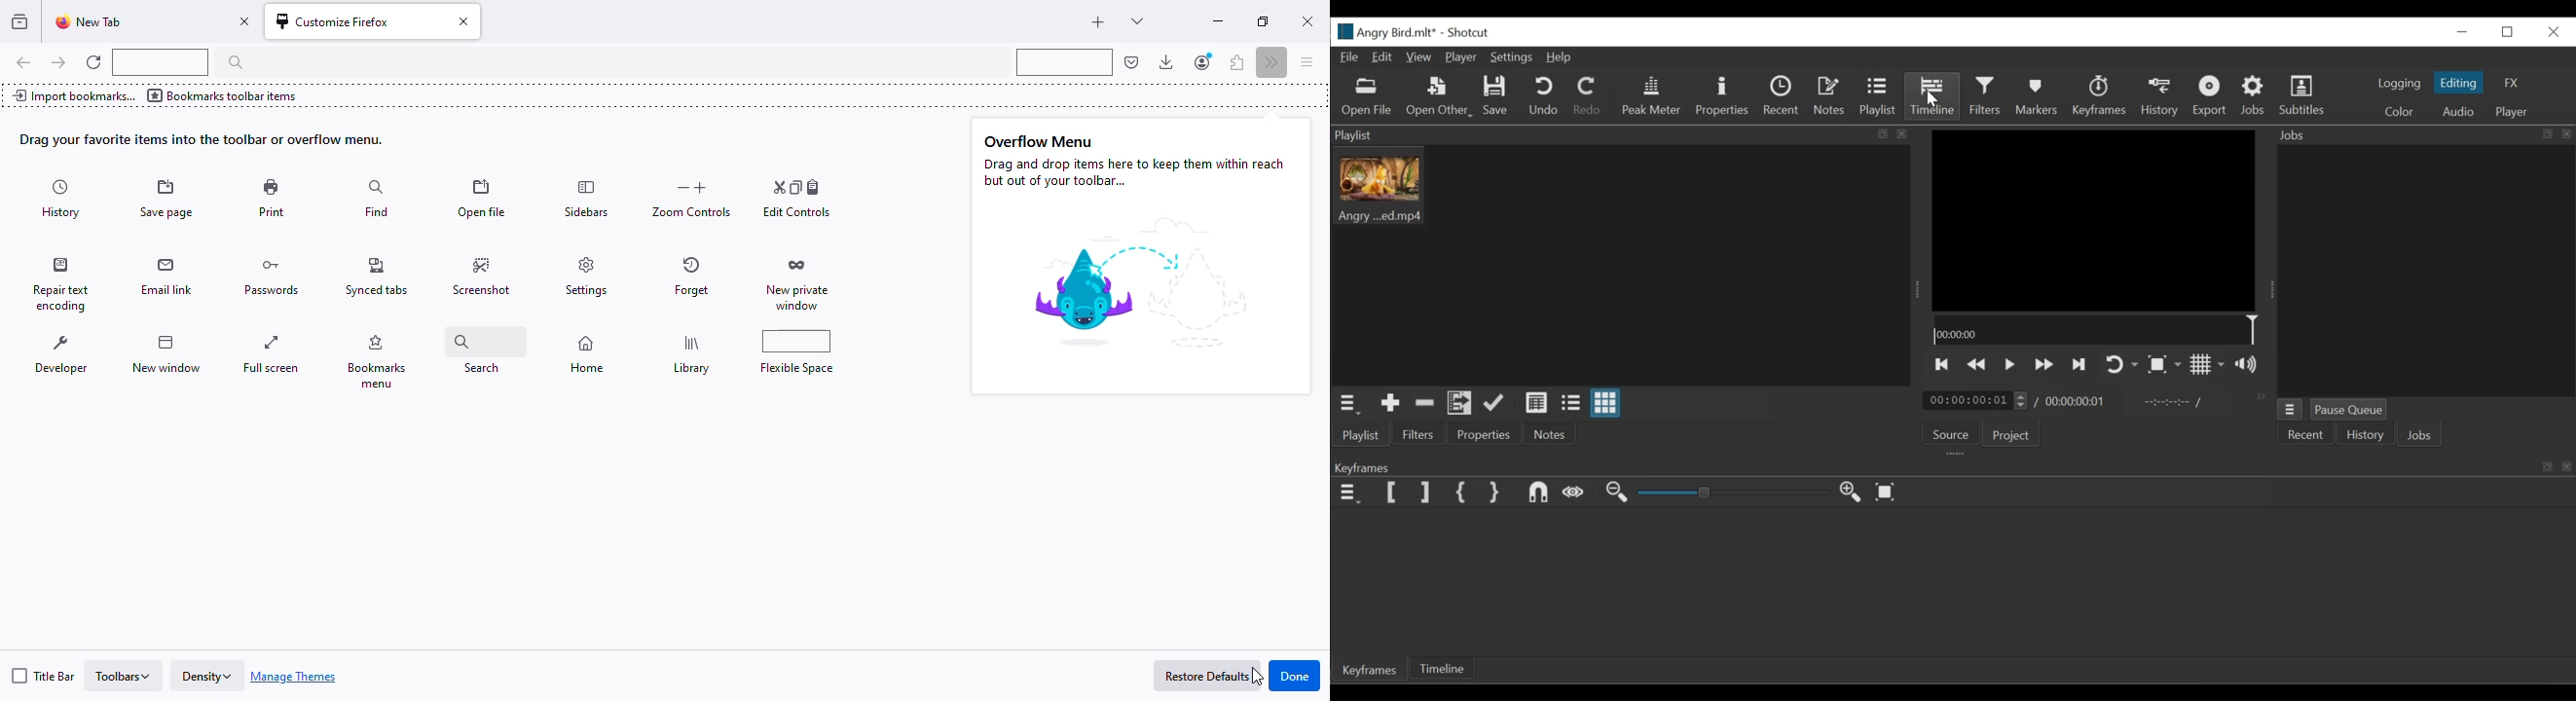 This screenshot has height=728, width=2576. I want to click on Append, so click(1496, 404).